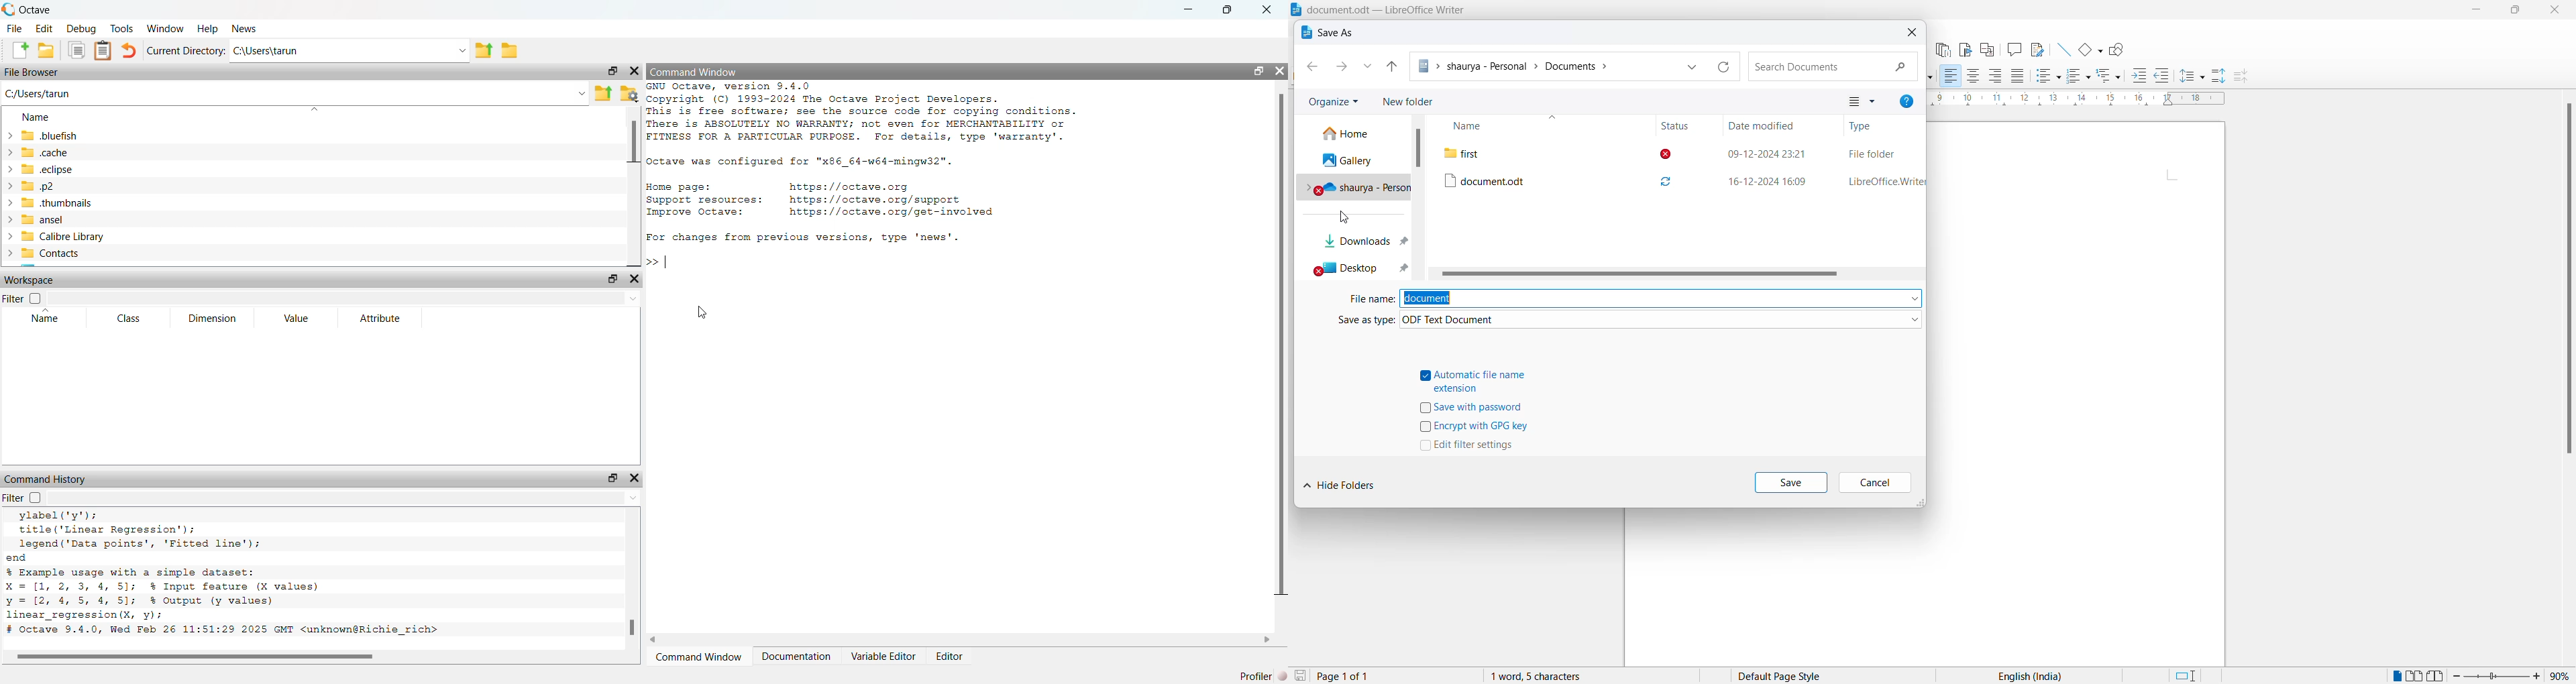 Image resolution: width=2576 pixels, height=700 pixels. What do you see at coordinates (2078, 99) in the screenshot?
I see `ruler` at bounding box center [2078, 99].